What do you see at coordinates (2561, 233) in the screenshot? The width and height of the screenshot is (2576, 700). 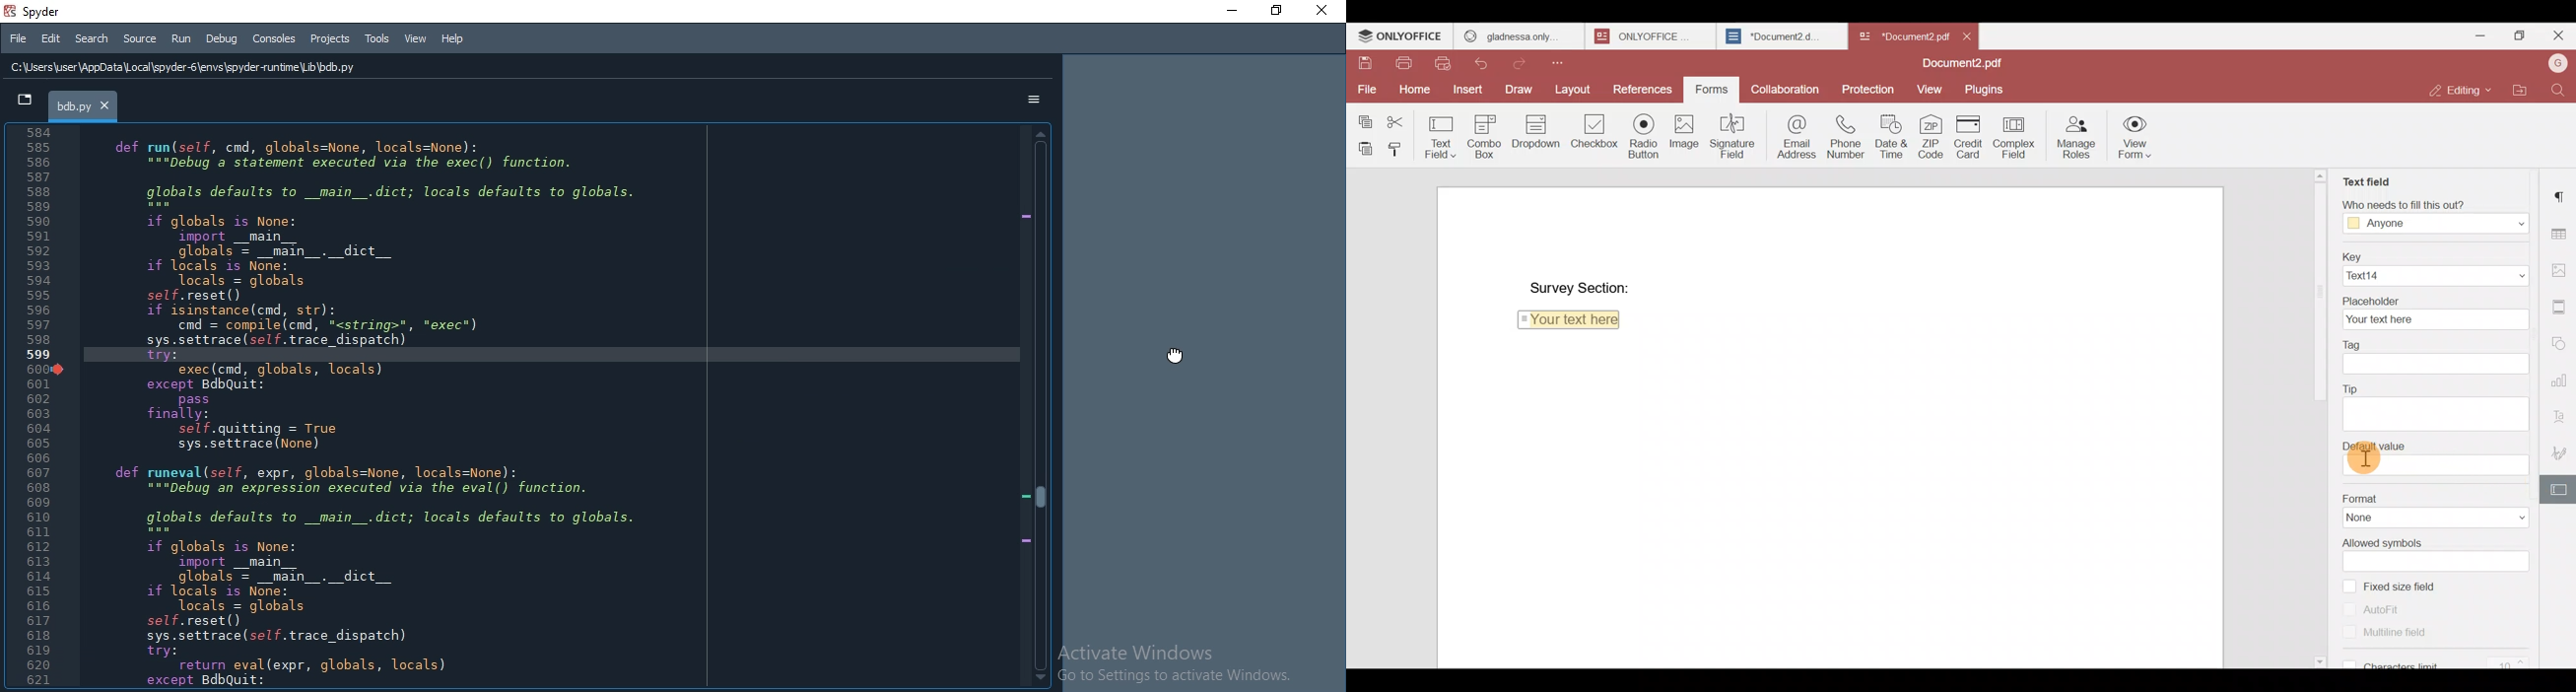 I see `Table settings` at bounding box center [2561, 233].